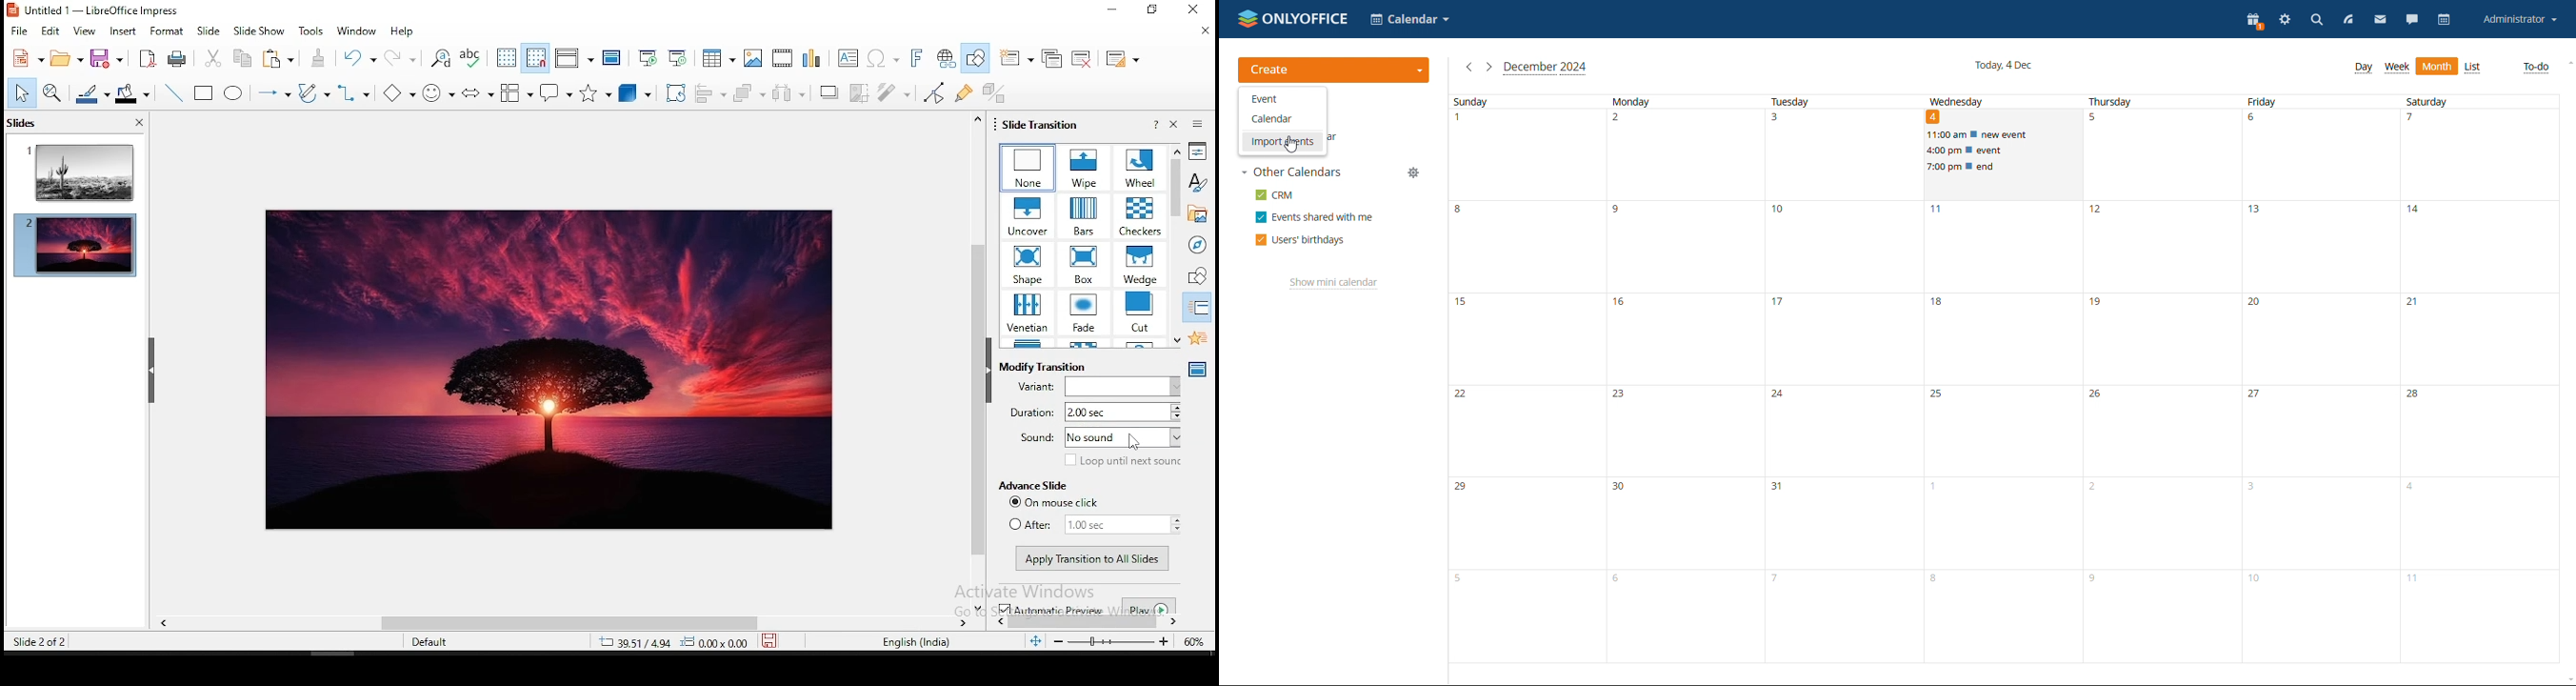 The image size is (2576, 700). I want to click on advance slide, so click(1031, 486).